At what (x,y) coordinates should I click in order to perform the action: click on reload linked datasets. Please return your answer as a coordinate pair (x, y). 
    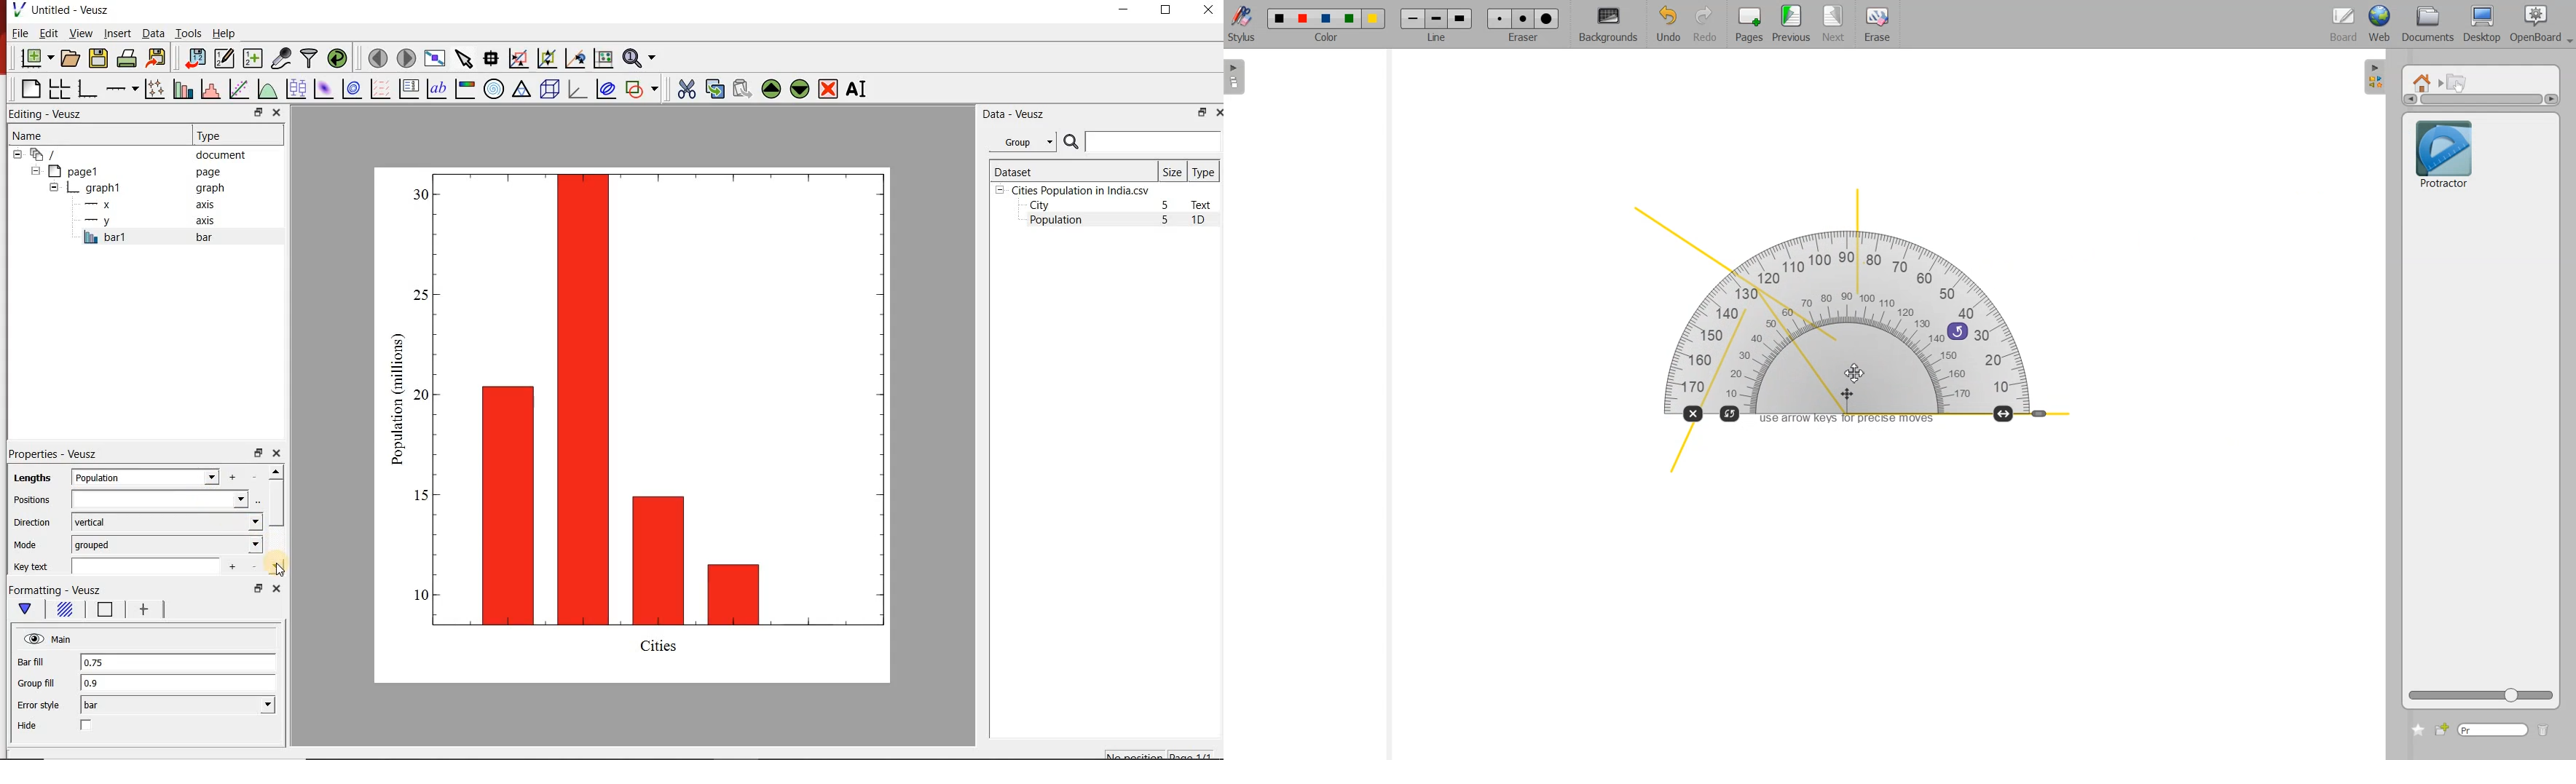
    Looking at the image, I should click on (336, 58).